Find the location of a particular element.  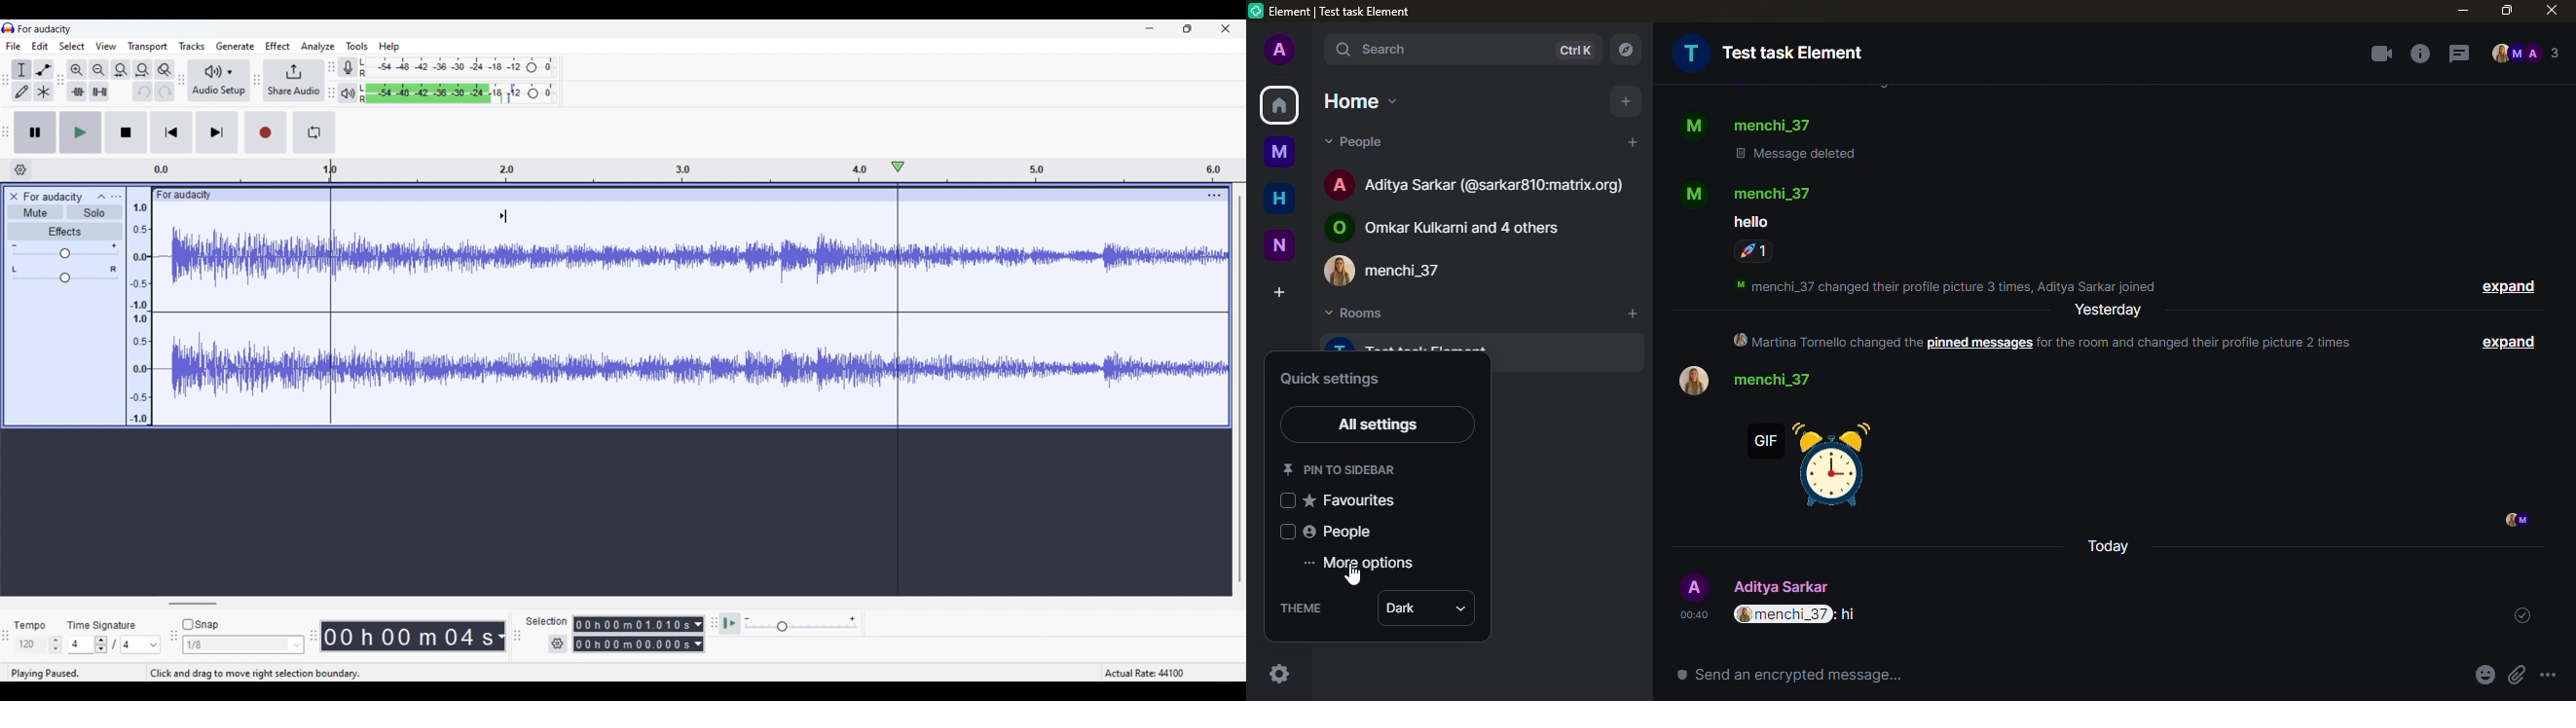

for audacity is located at coordinates (45, 29).